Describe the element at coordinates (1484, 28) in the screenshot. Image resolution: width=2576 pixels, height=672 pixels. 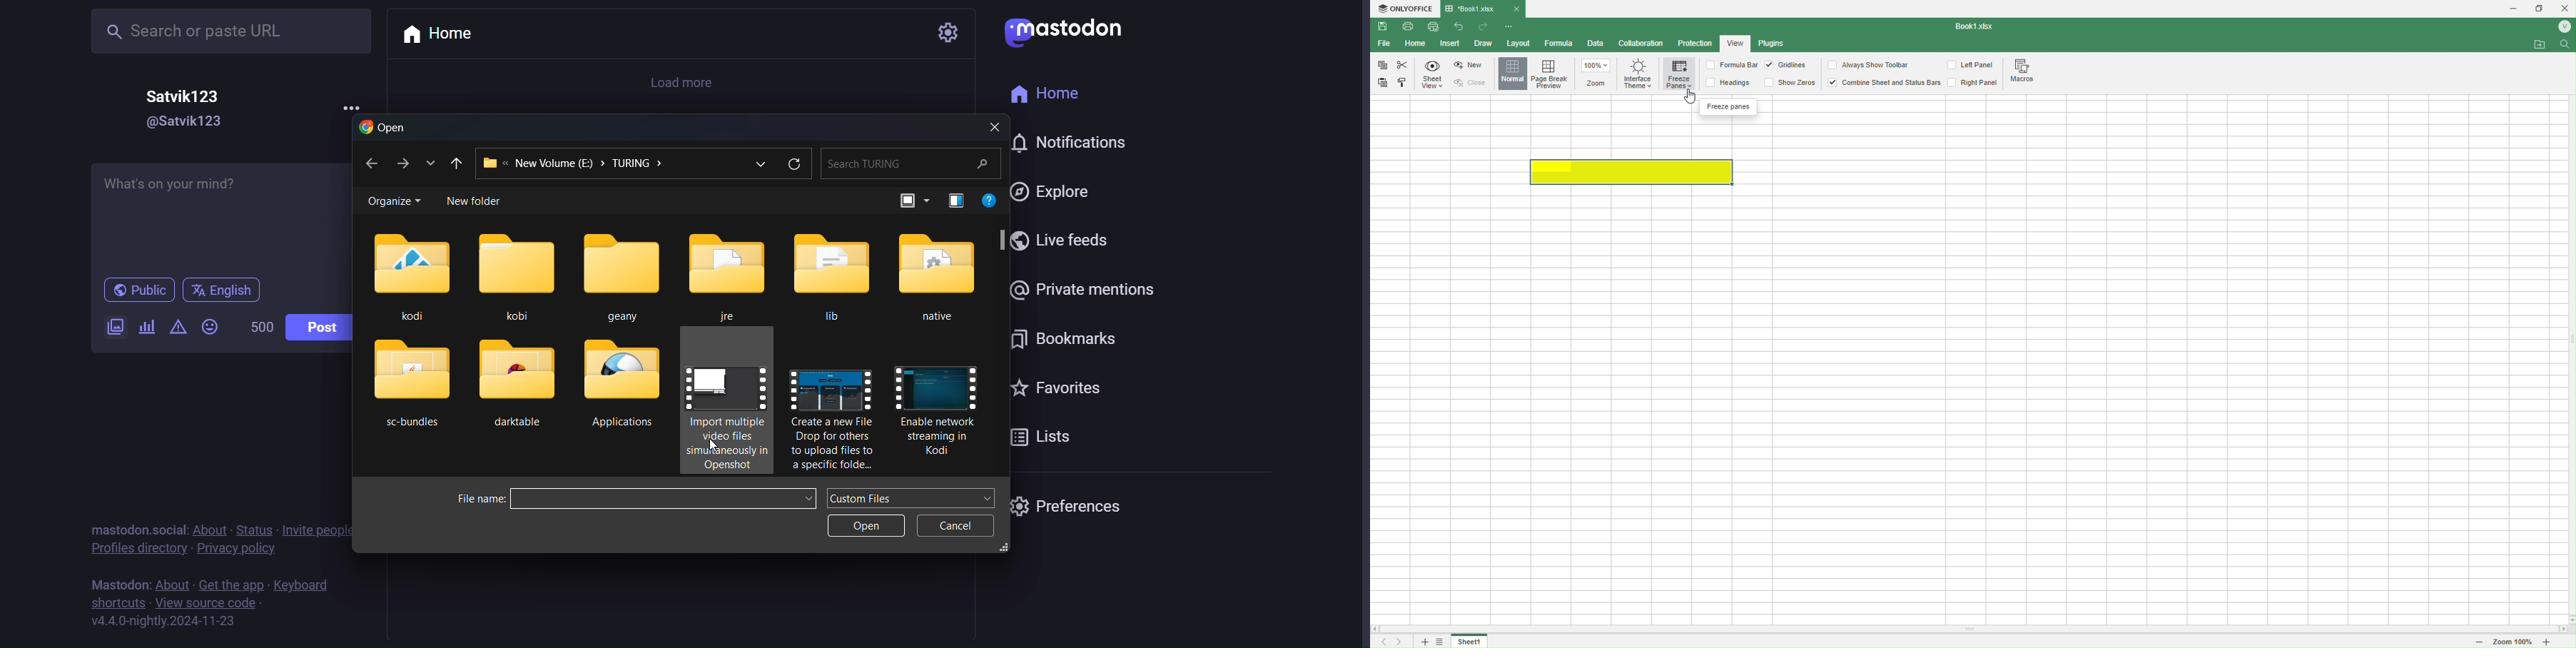
I see `Redo` at that location.